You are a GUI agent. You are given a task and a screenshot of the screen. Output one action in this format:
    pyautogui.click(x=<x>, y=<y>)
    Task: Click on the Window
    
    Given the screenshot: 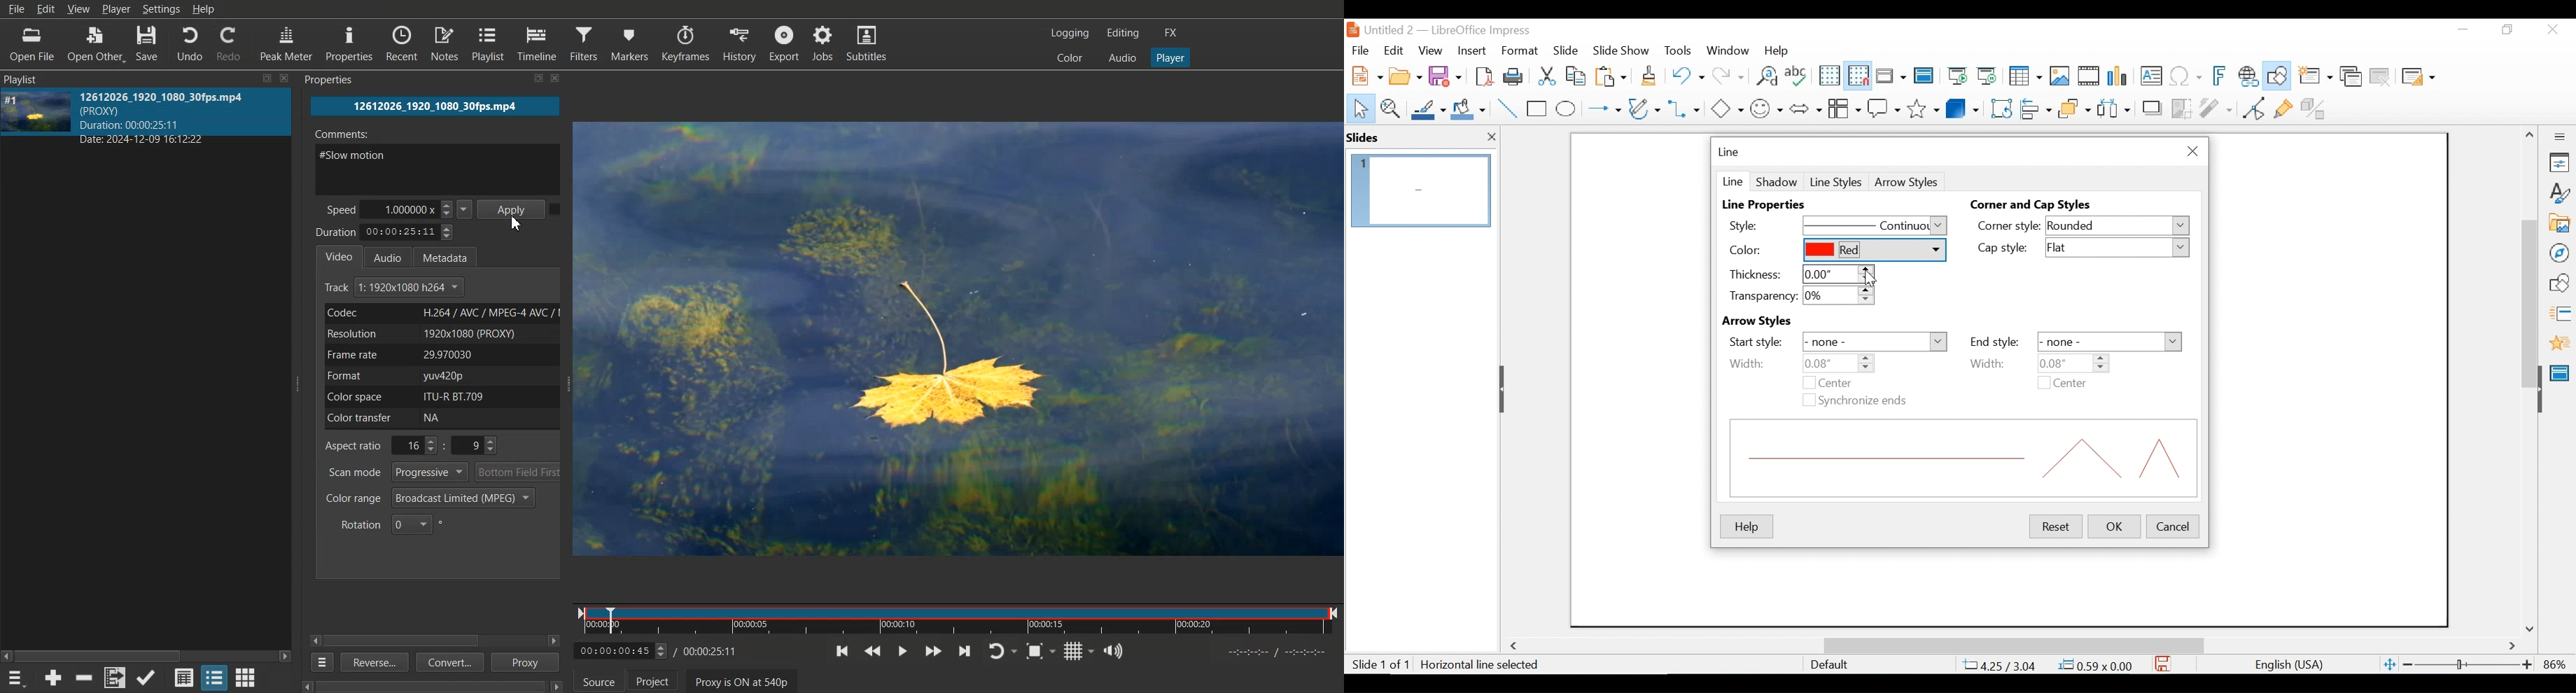 What is the action you would take?
    pyautogui.click(x=1728, y=50)
    